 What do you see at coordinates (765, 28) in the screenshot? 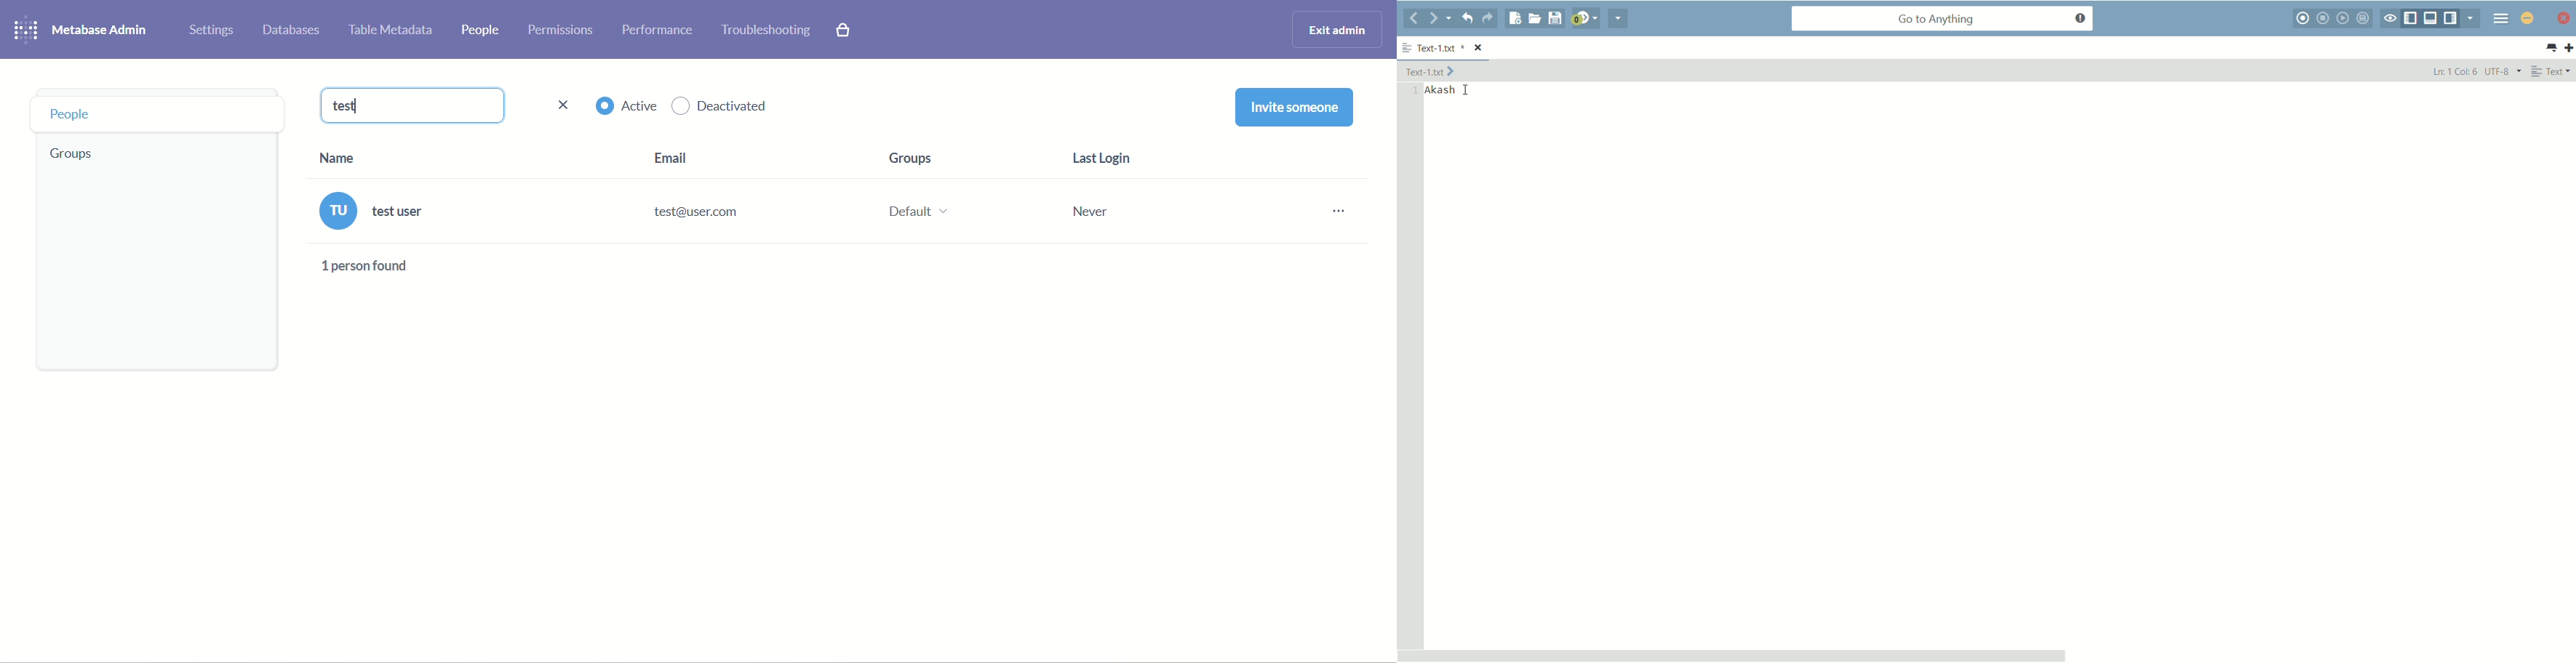
I see `troubleshooting` at bounding box center [765, 28].